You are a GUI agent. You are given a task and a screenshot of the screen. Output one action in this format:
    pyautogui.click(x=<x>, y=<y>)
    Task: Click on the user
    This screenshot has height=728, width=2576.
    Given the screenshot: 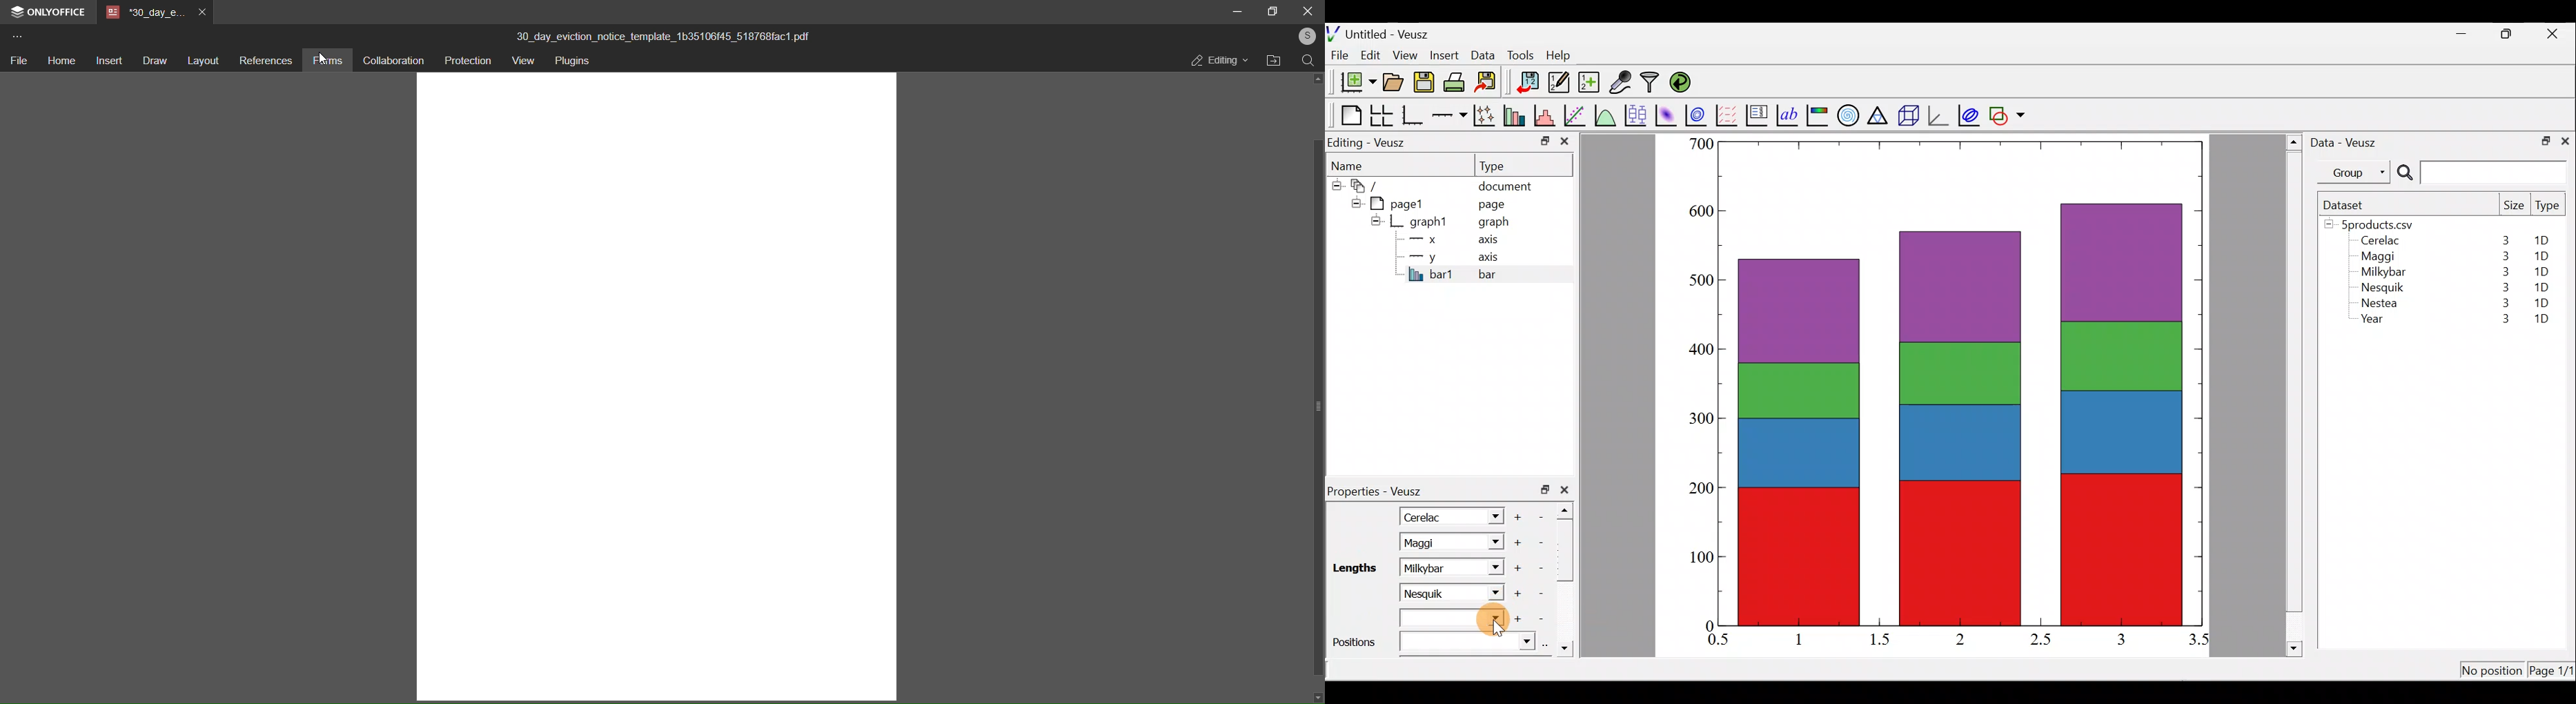 What is the action you would take?
    pyautogui.click(x=1306, y=35)
    